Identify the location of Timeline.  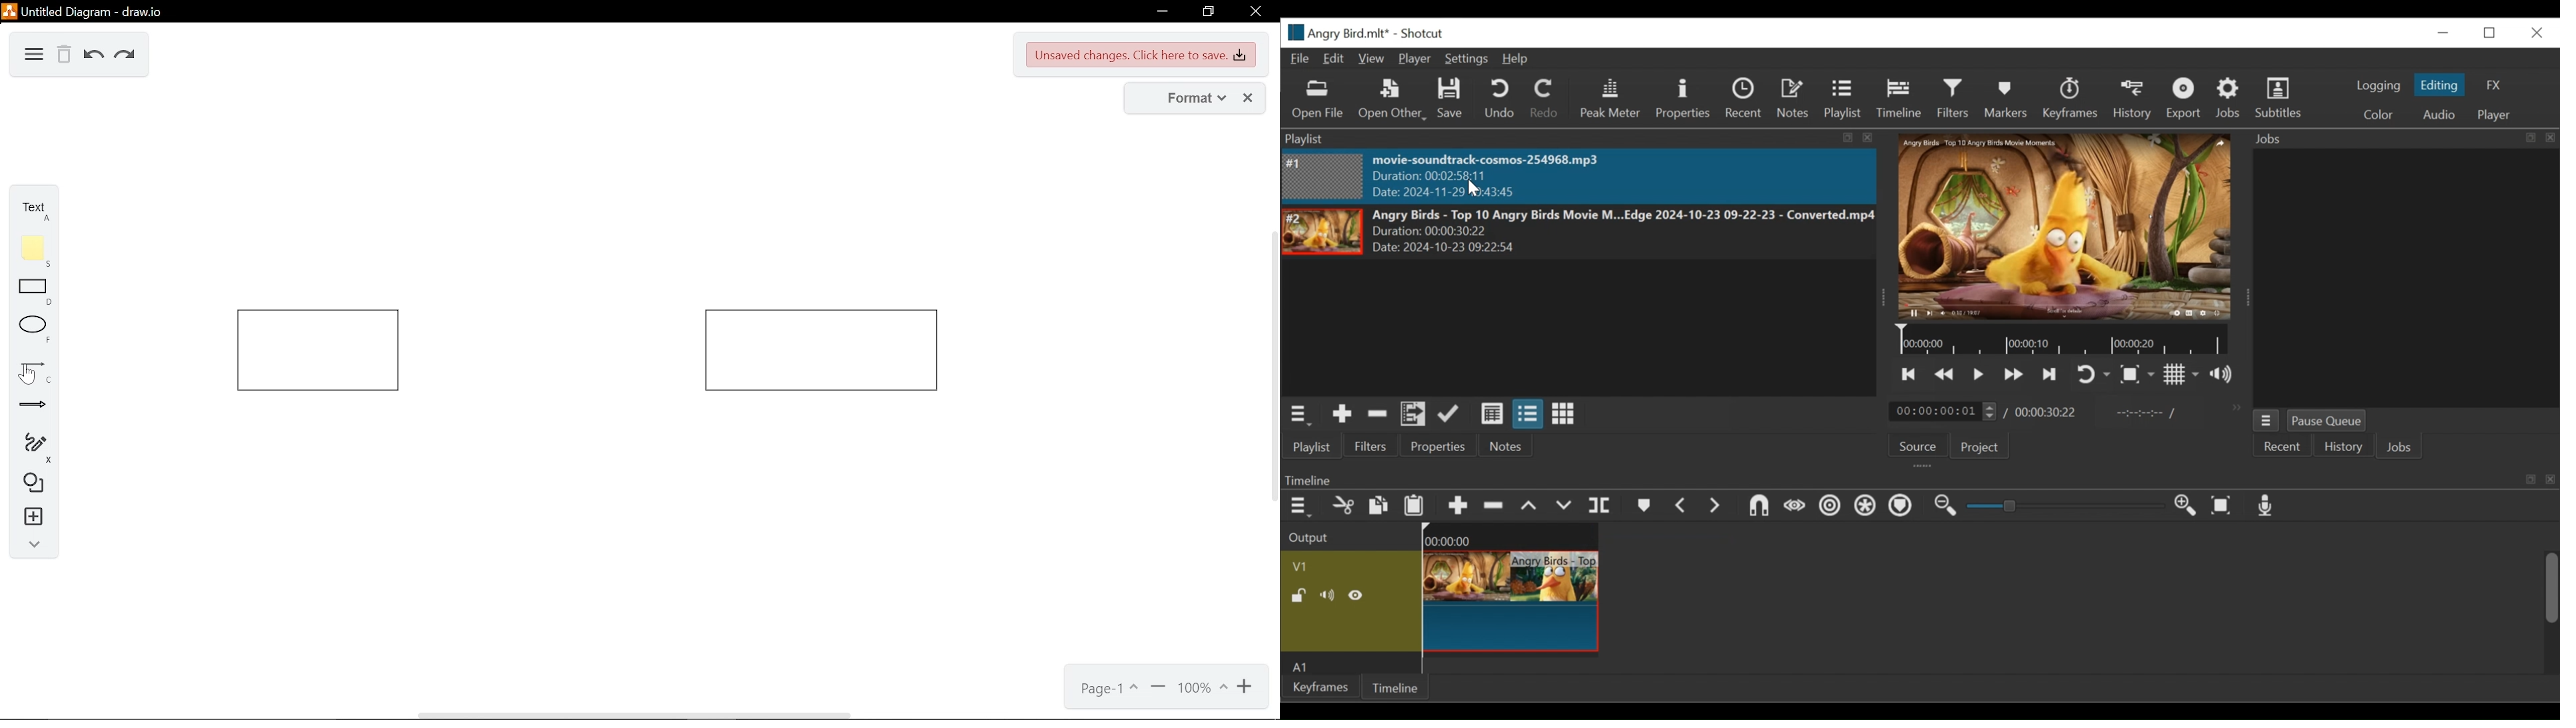
(2063, 340).